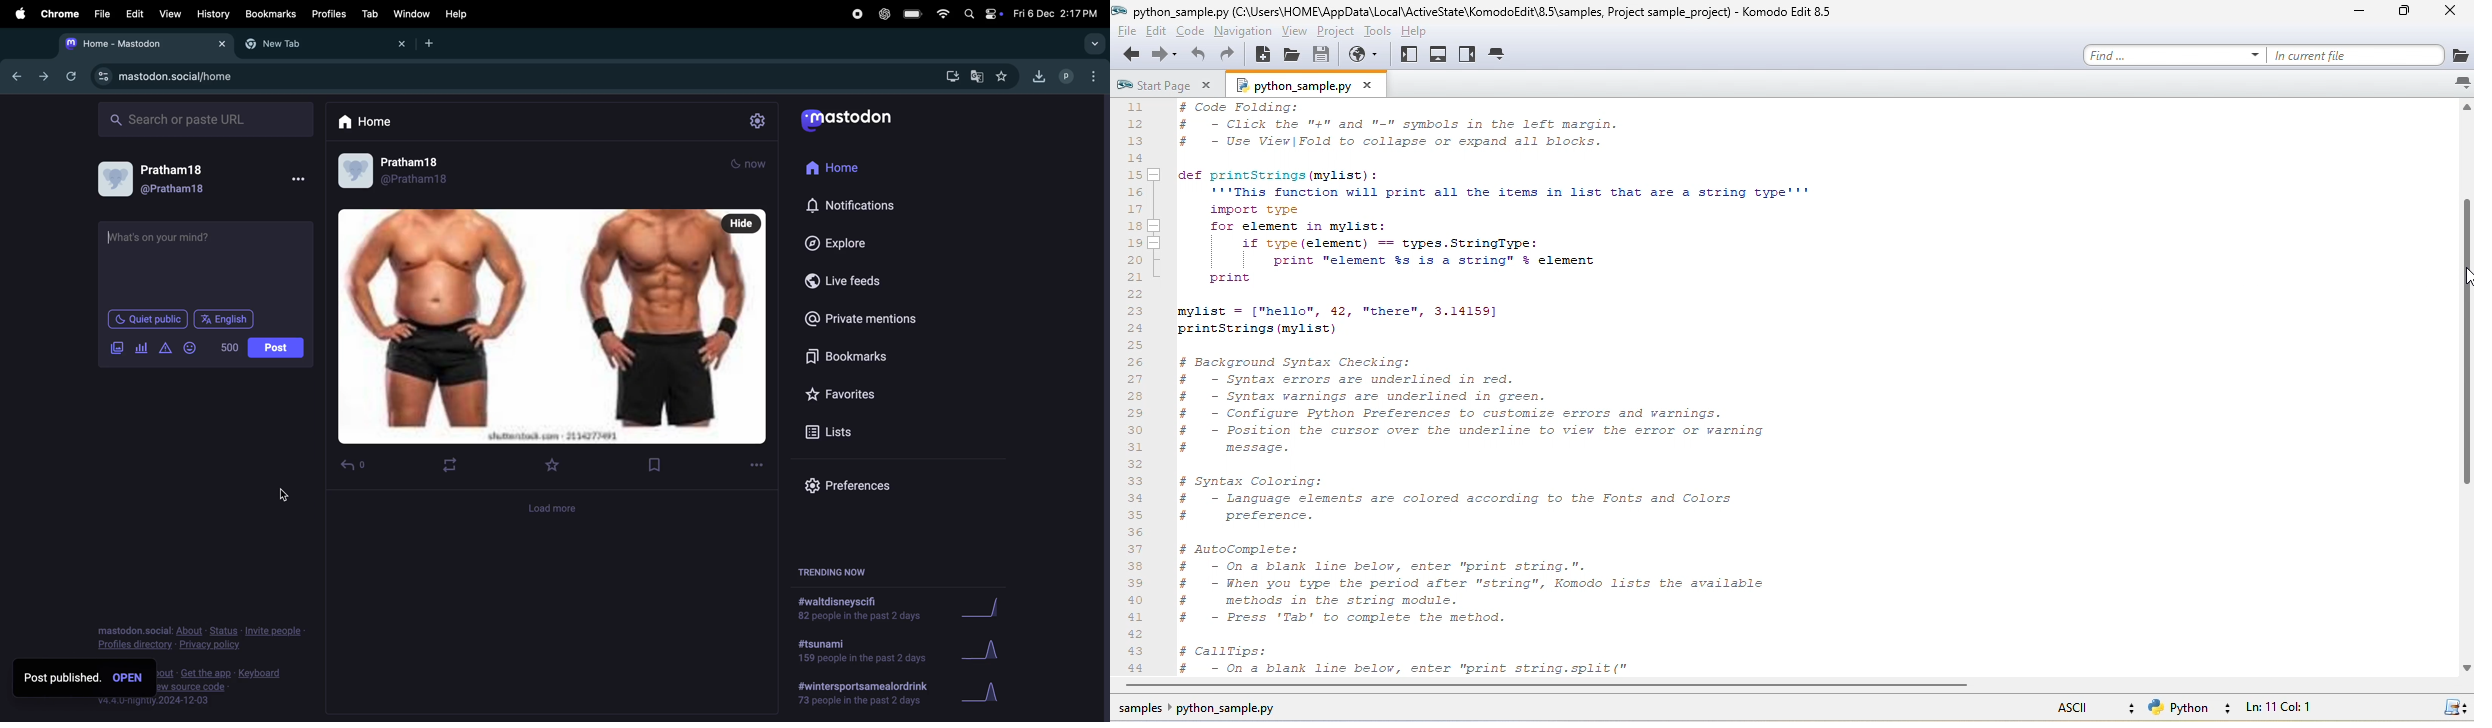 The height and width of the screenshot is (728, 2492). I want to click on refresh, so click(69, 75).